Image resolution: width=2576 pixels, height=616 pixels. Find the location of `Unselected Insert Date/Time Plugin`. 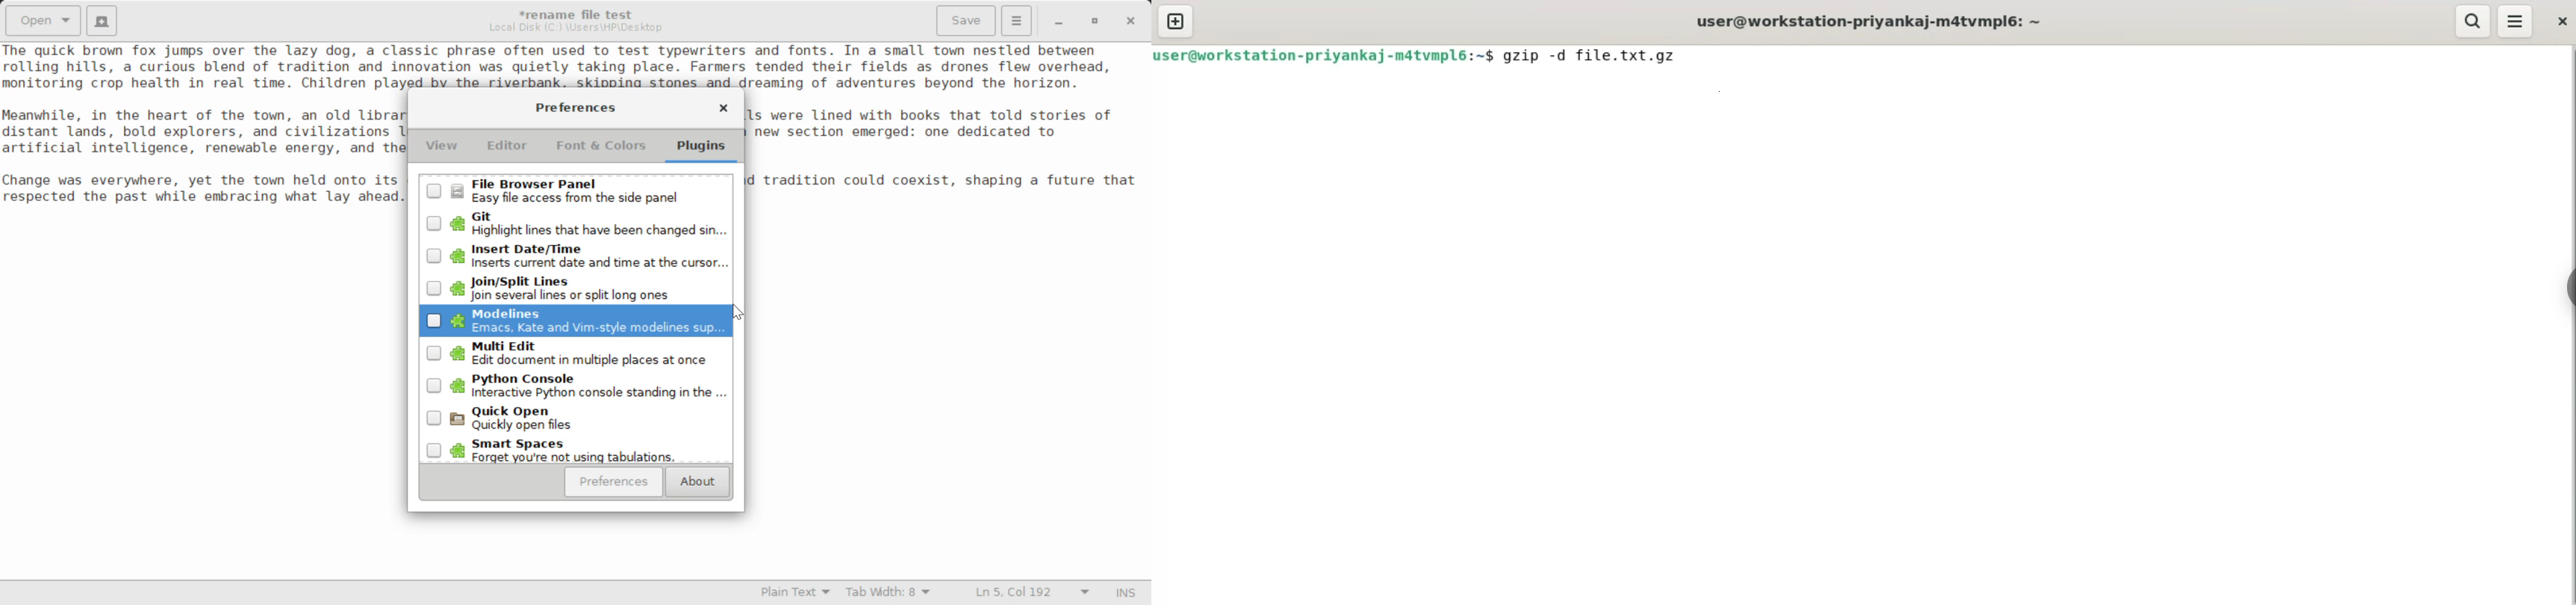

Unselected Insert Date/Time Plugin is located at coordinates (574, 254).